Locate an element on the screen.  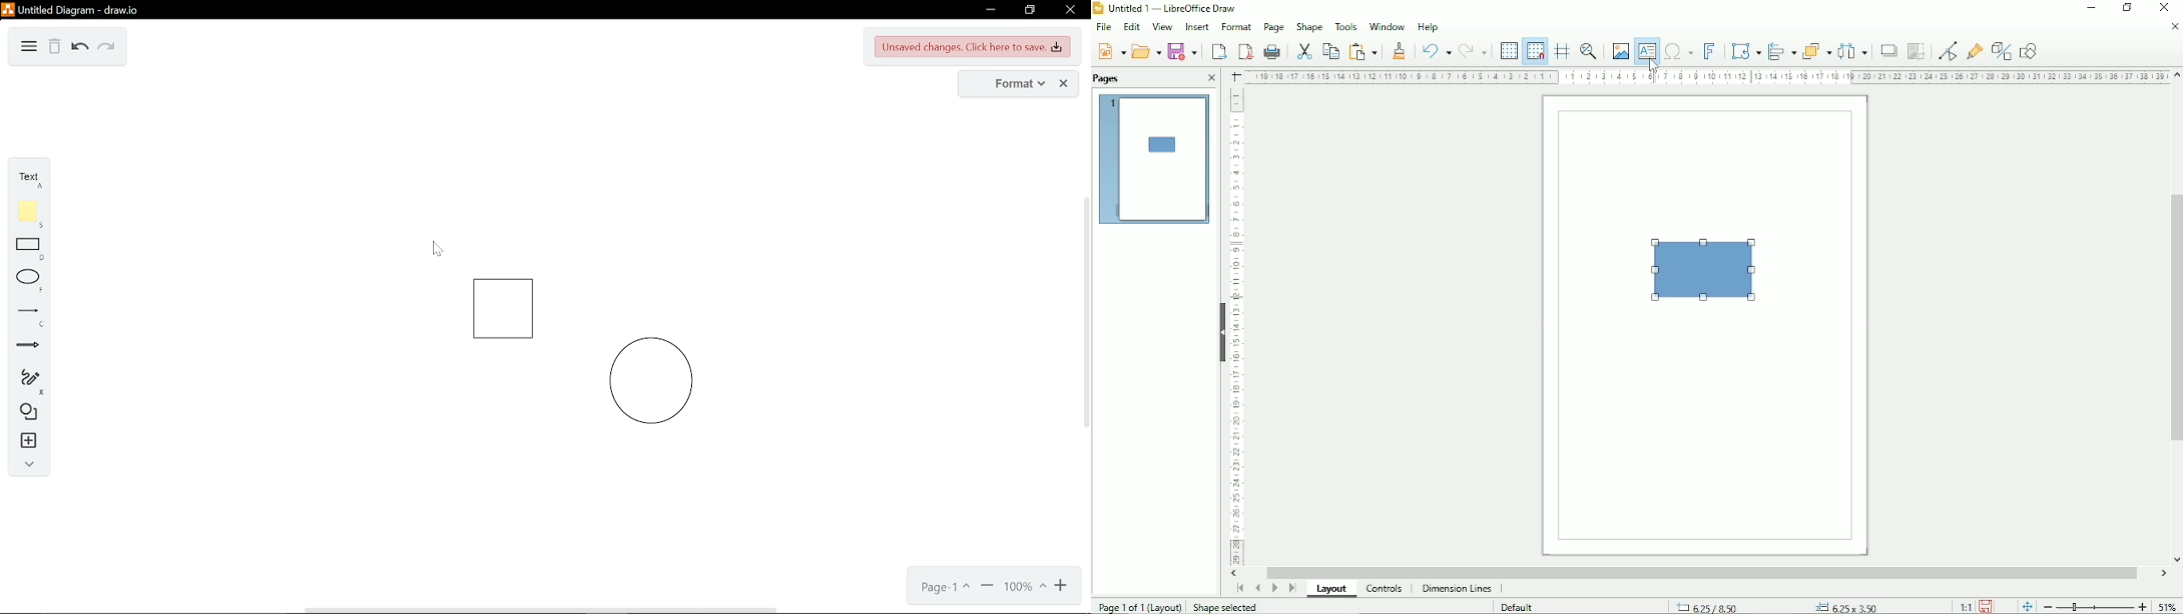
View is located at coordinates (1161, 25).